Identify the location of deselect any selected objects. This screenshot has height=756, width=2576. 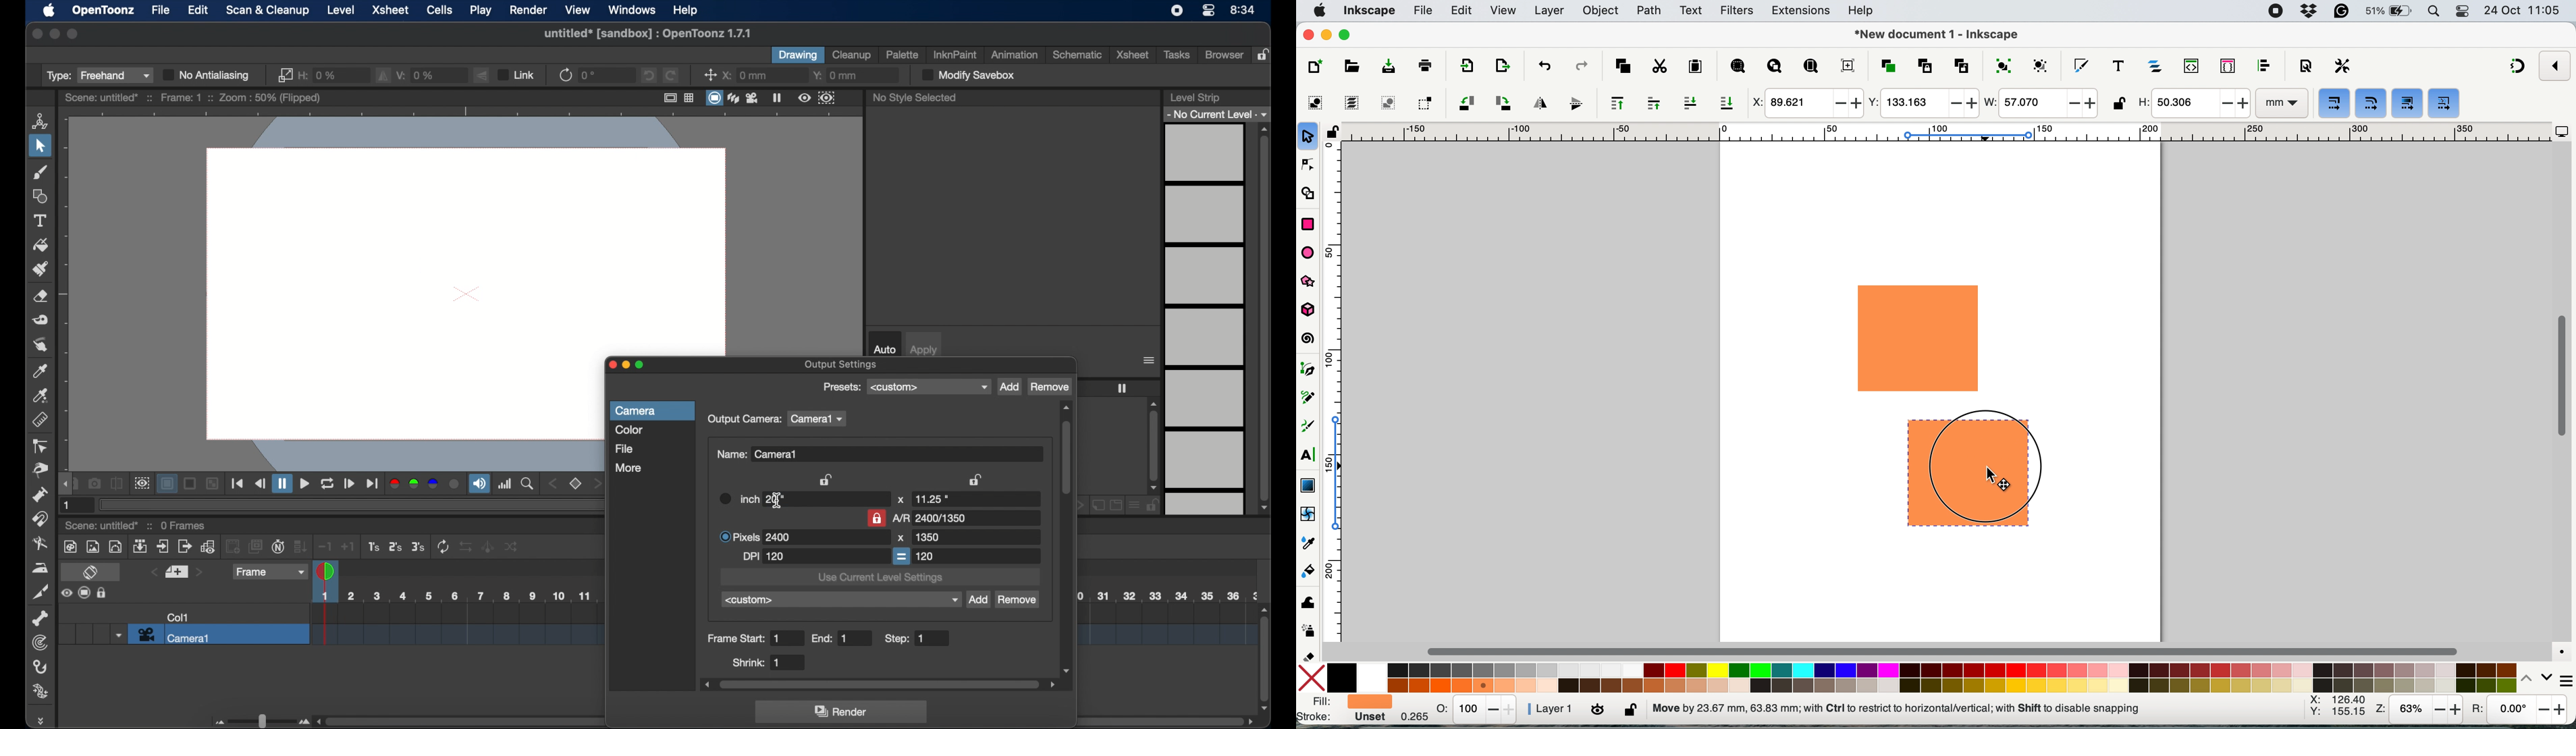
(1387, 103).